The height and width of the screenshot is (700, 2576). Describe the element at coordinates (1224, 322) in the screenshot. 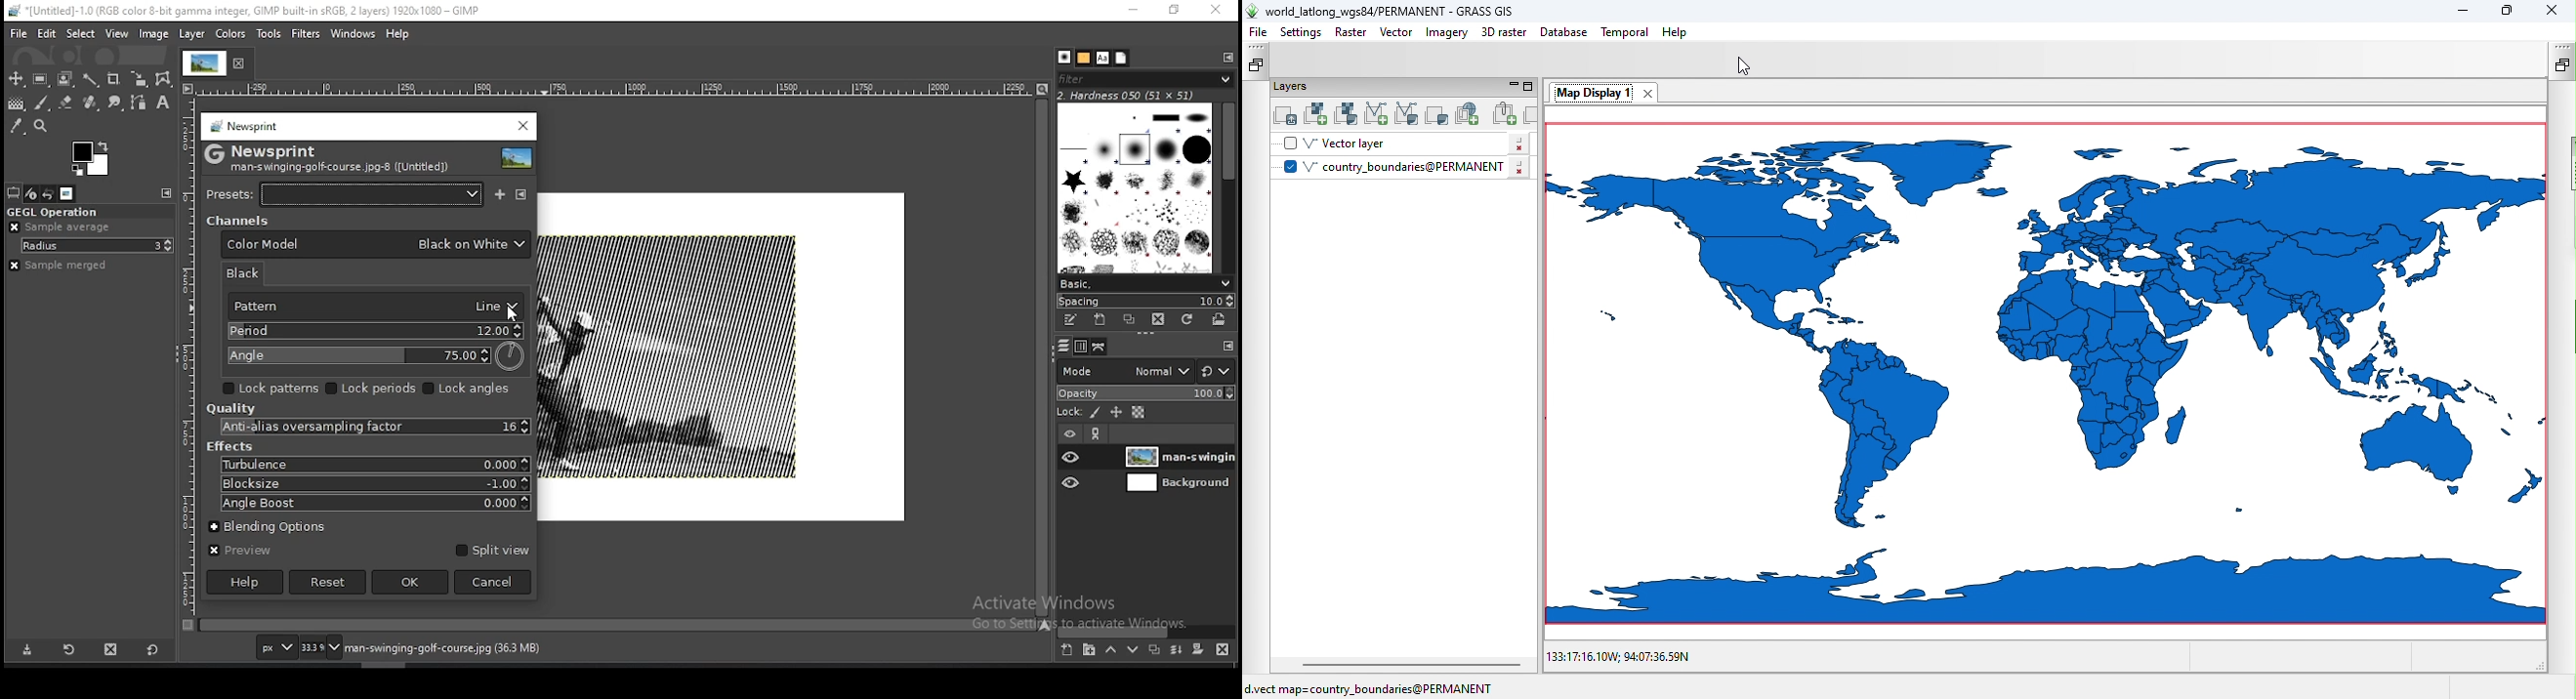

I see `open brush as image` at that location.